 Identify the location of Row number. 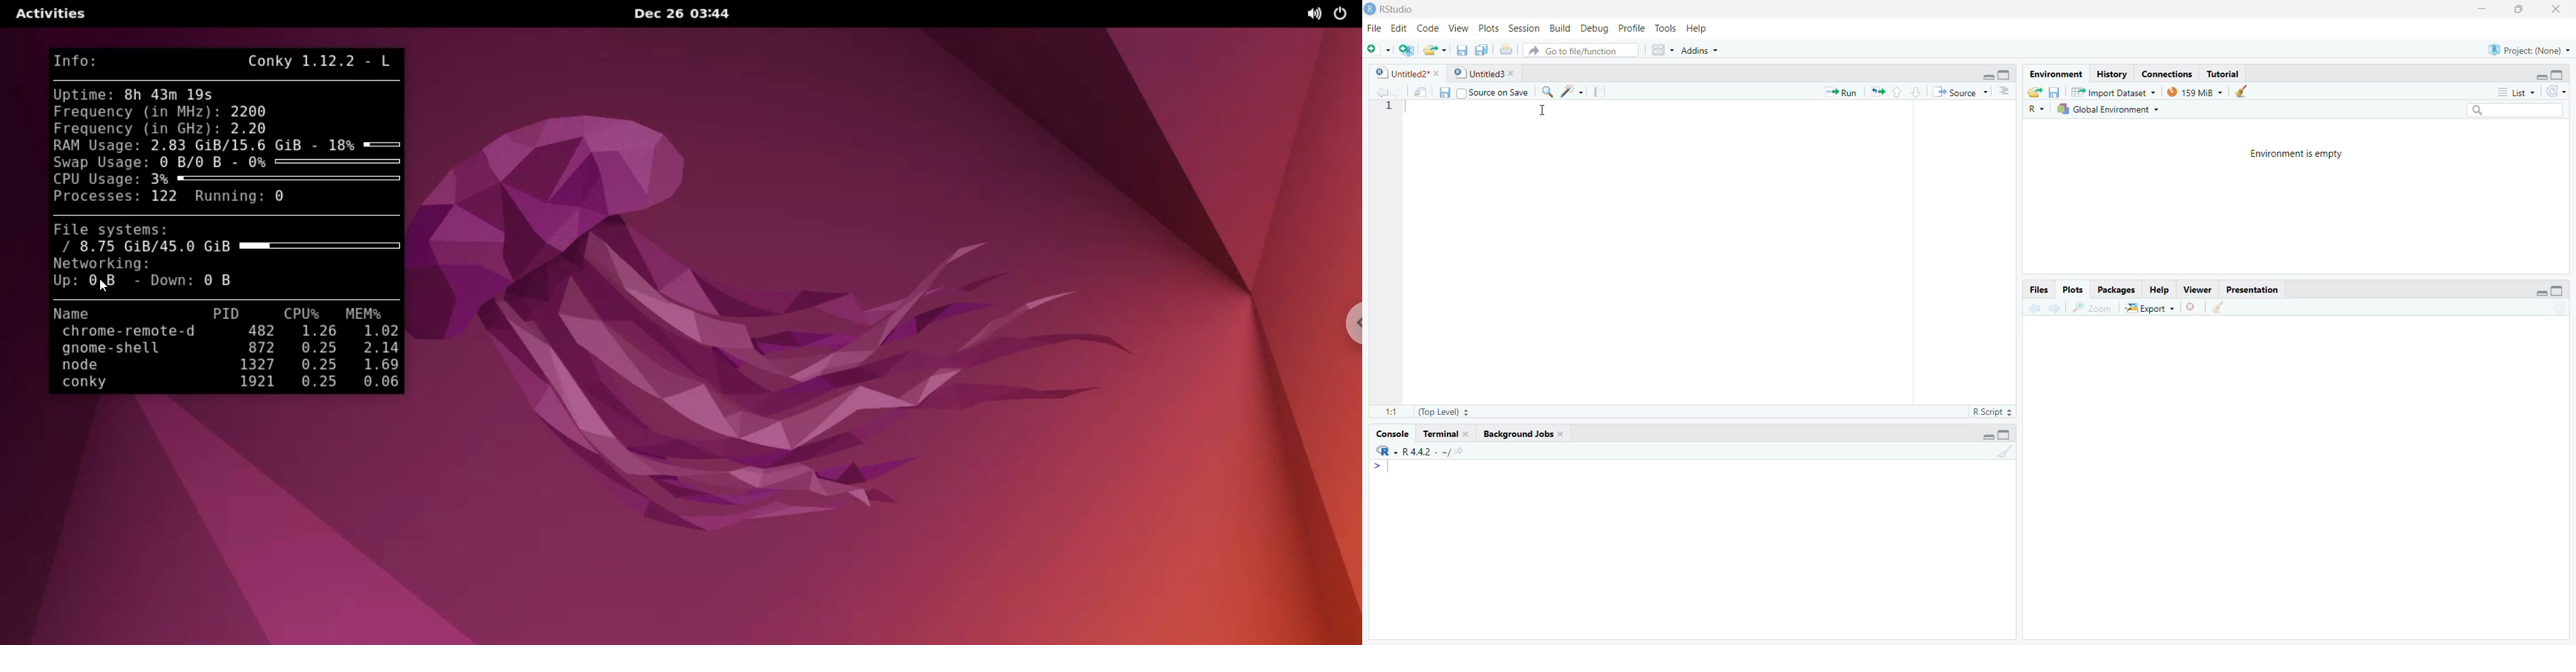
(1385, 109).